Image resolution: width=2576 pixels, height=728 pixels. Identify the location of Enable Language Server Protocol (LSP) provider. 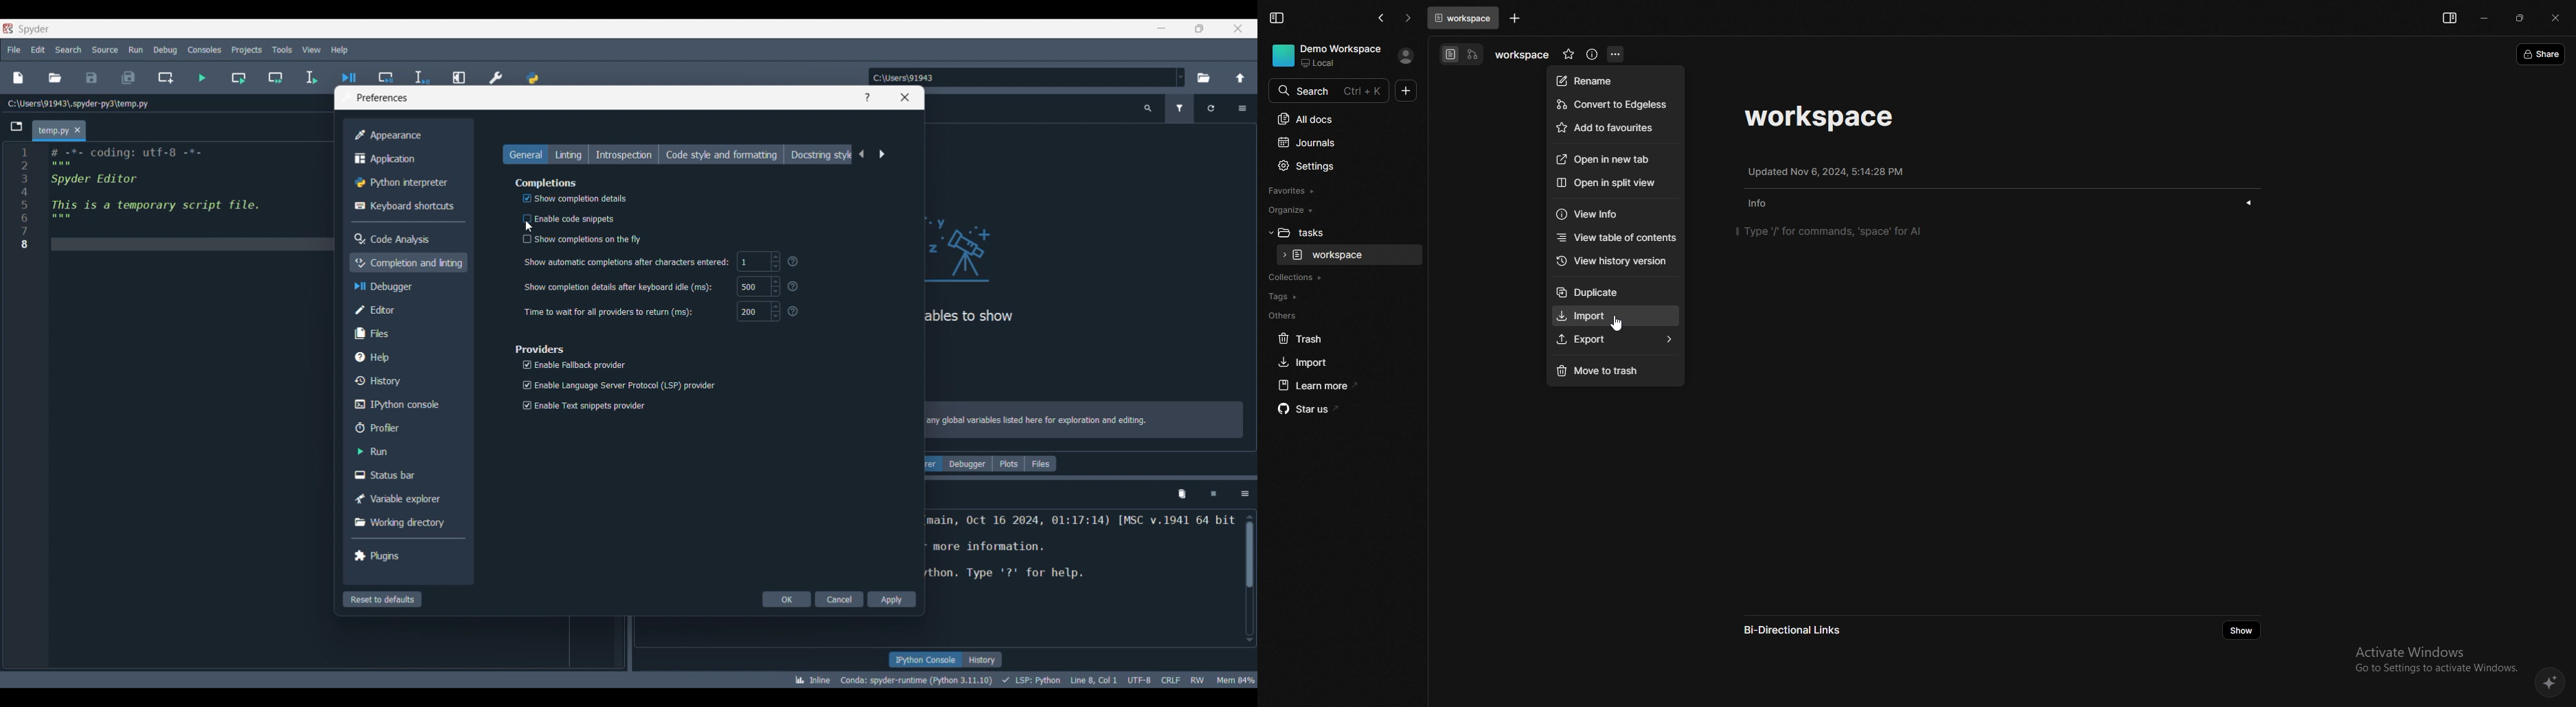
(616, 384).